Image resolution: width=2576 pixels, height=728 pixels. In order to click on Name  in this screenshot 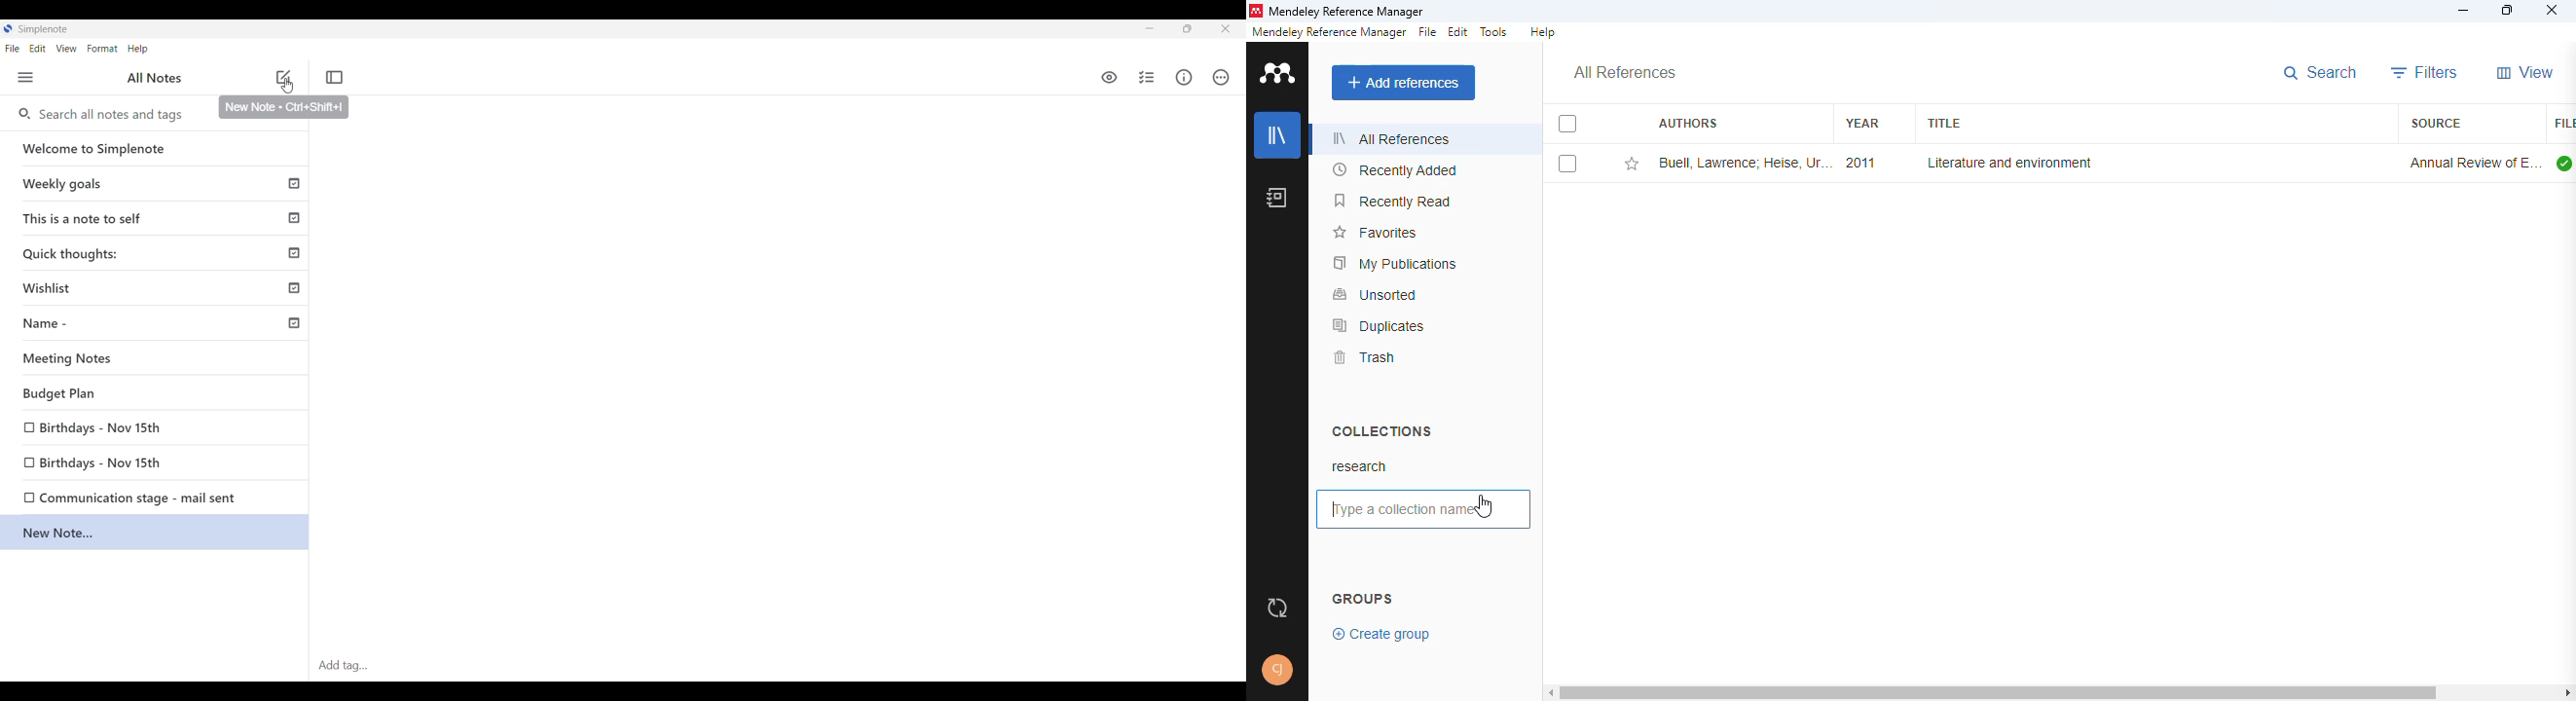, I will do `click(160, 325)`.